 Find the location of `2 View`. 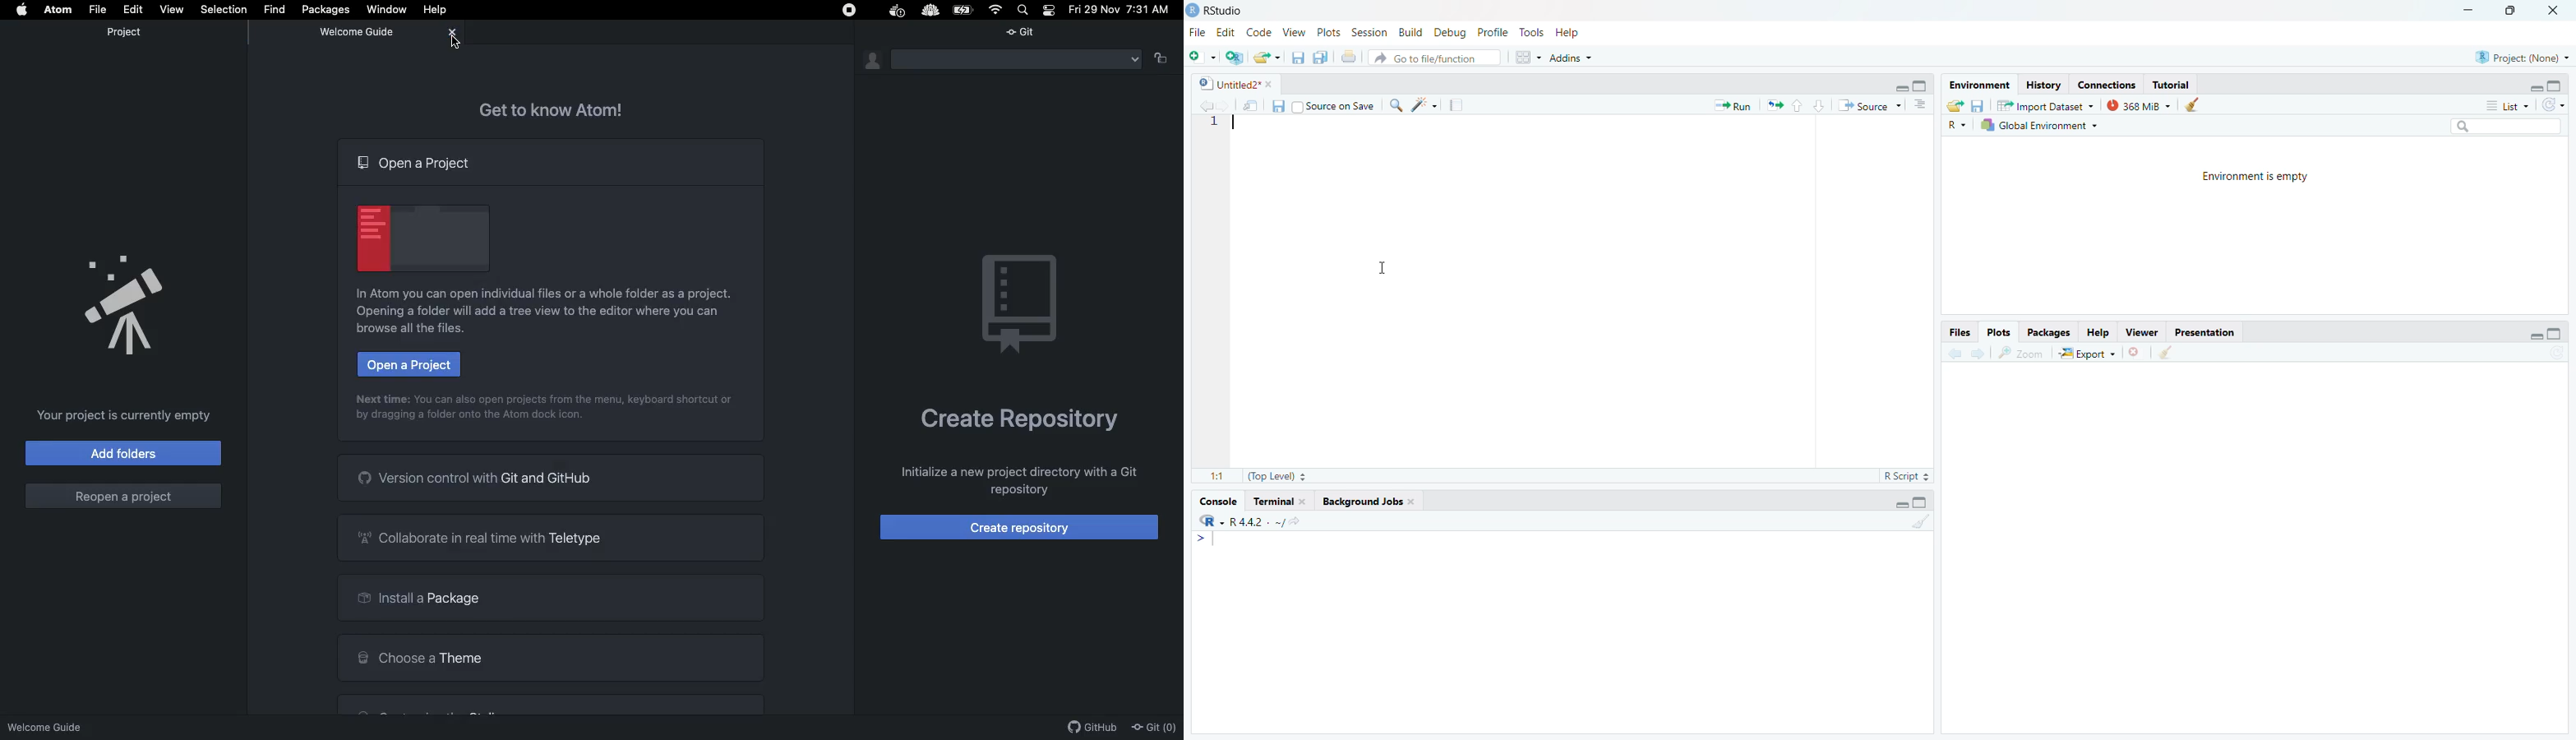

2 View is located at coordinates (1295, 33).